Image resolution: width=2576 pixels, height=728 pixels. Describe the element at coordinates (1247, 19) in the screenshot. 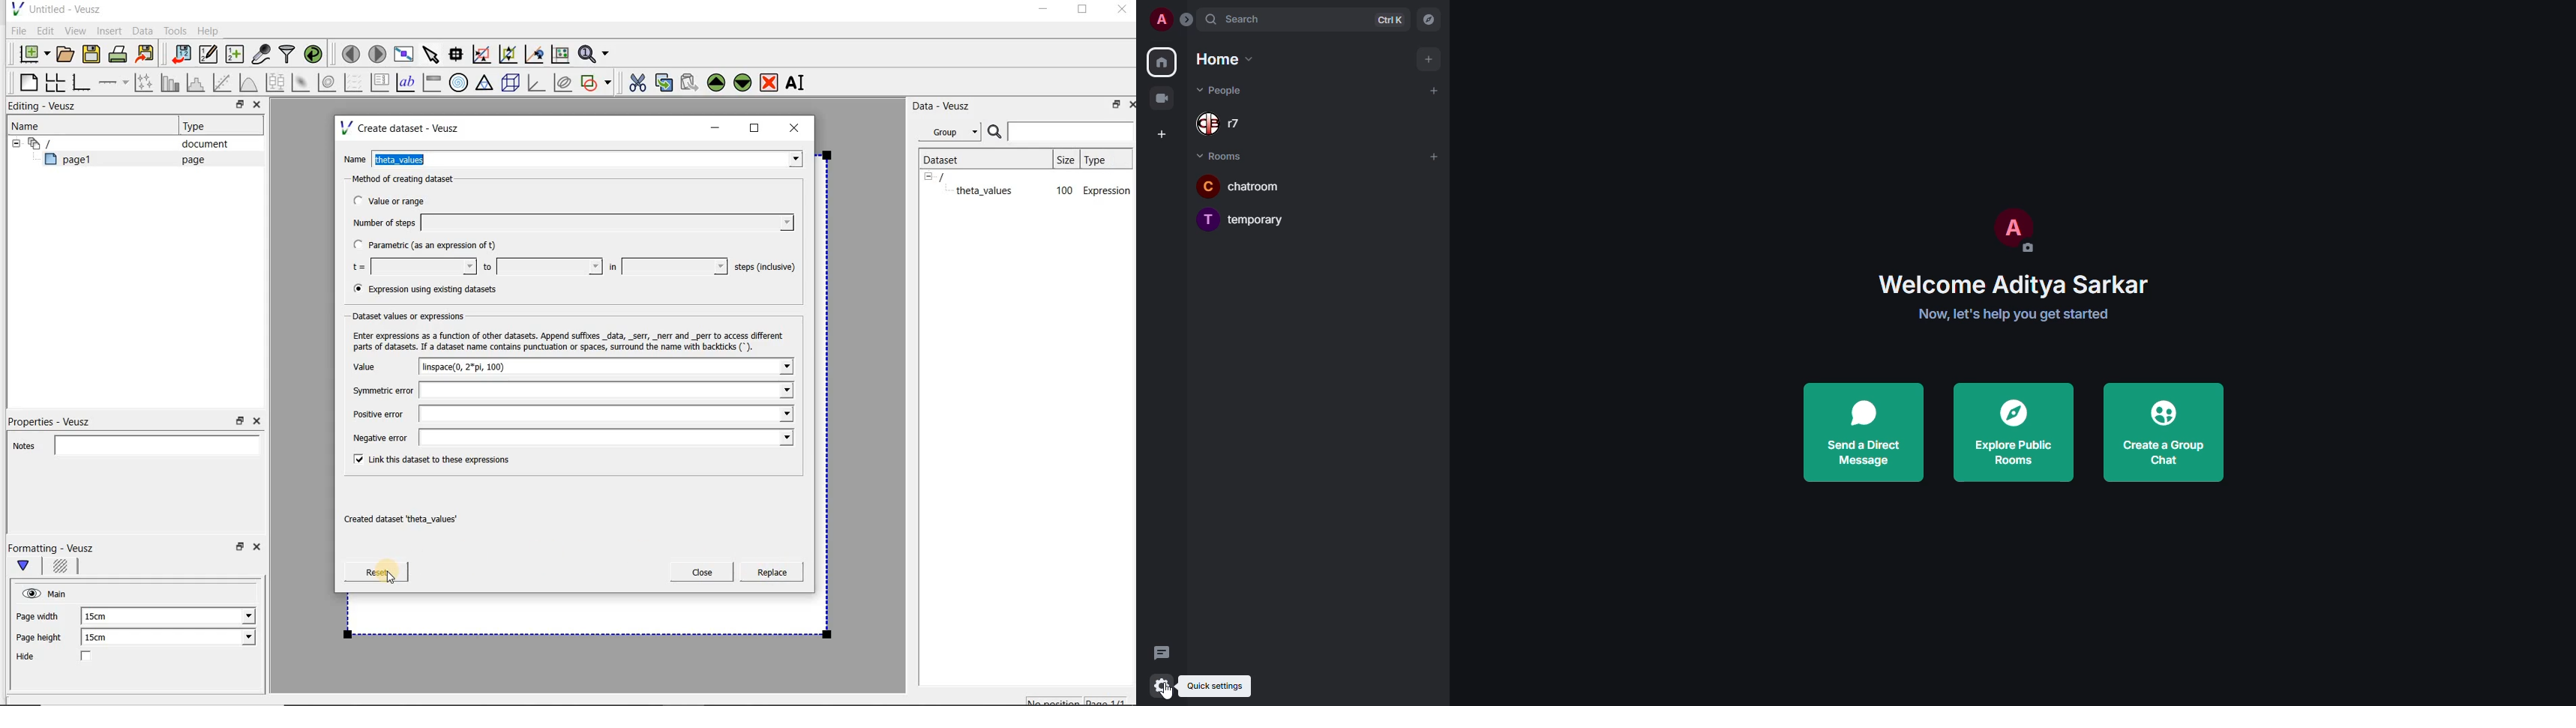

I see `search` at that location.